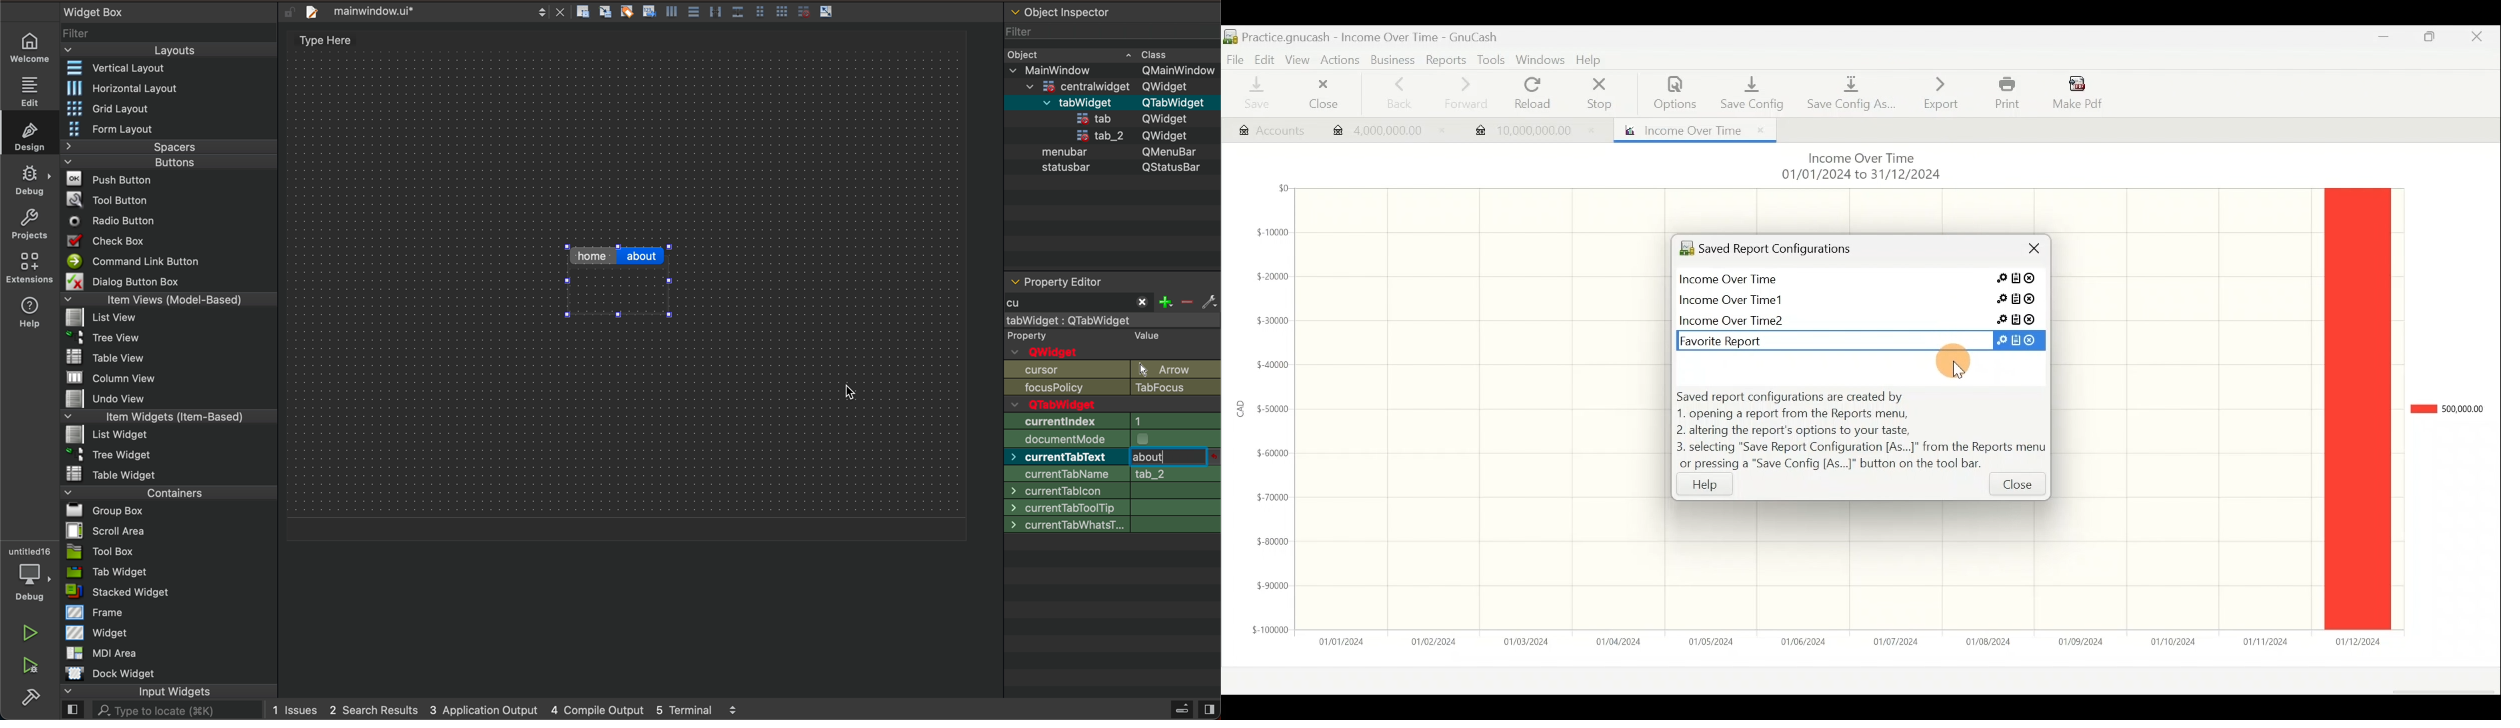 This screenshot has height=728, width=2520. Describe the element at coordinates (1068, 169) in the screenshot. I see `statusbar` at that location.